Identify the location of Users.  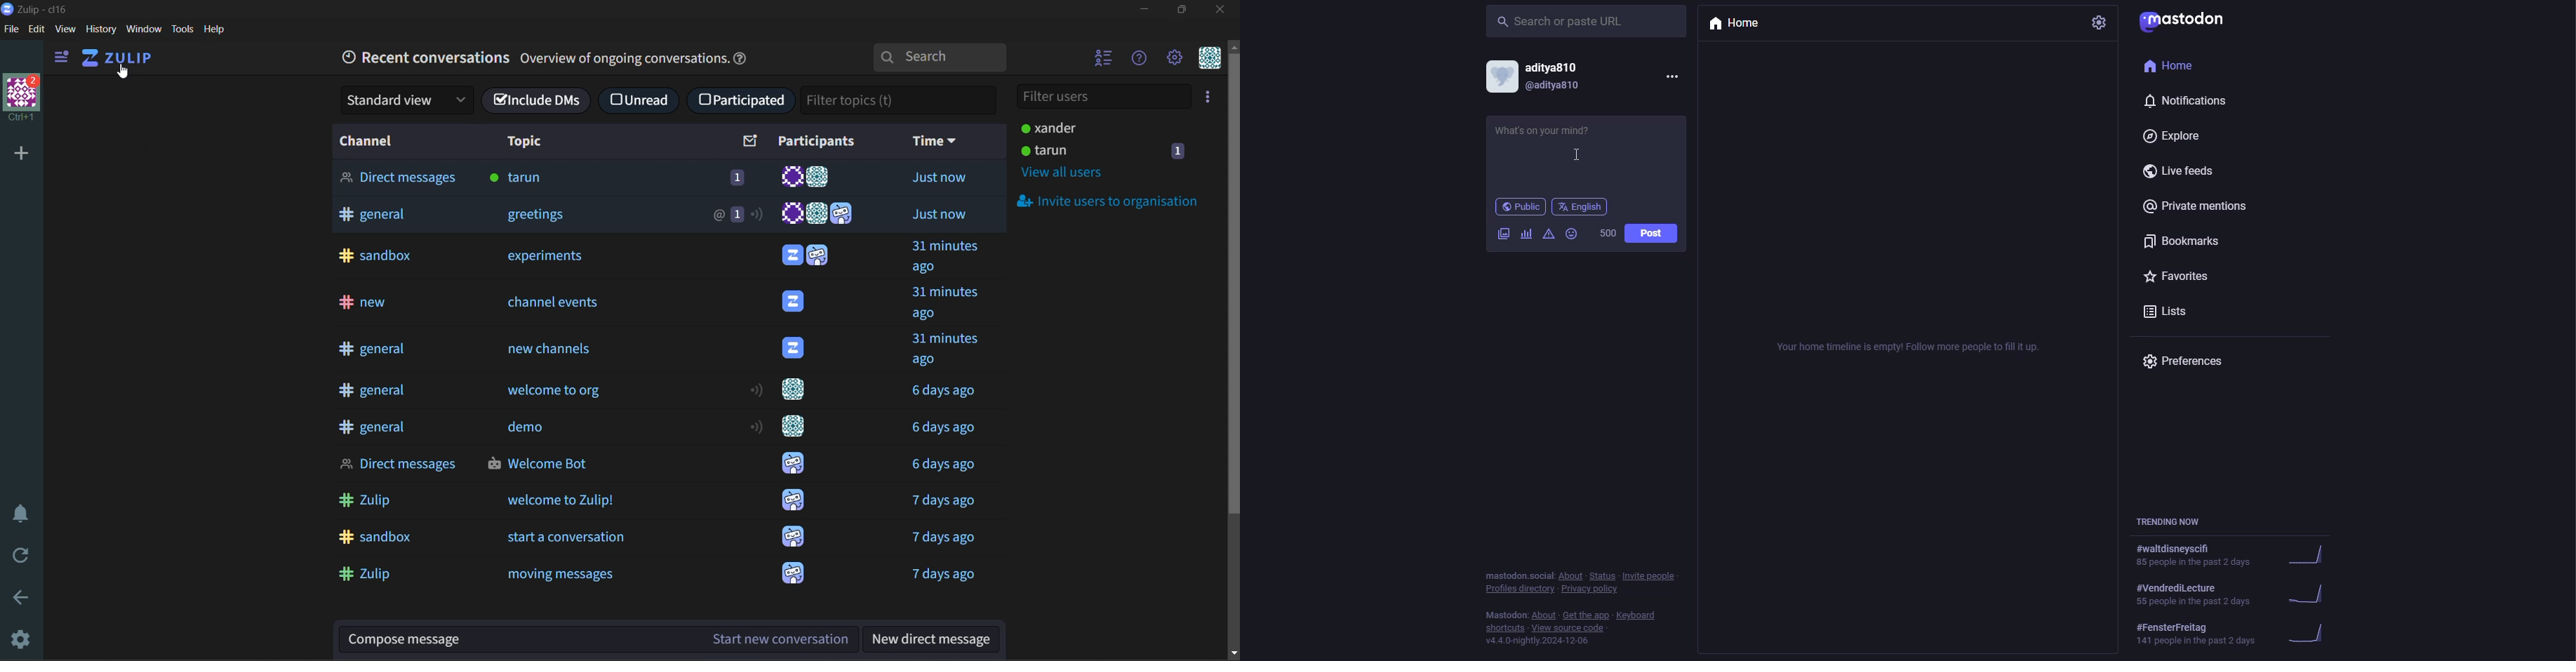
(811, 177).